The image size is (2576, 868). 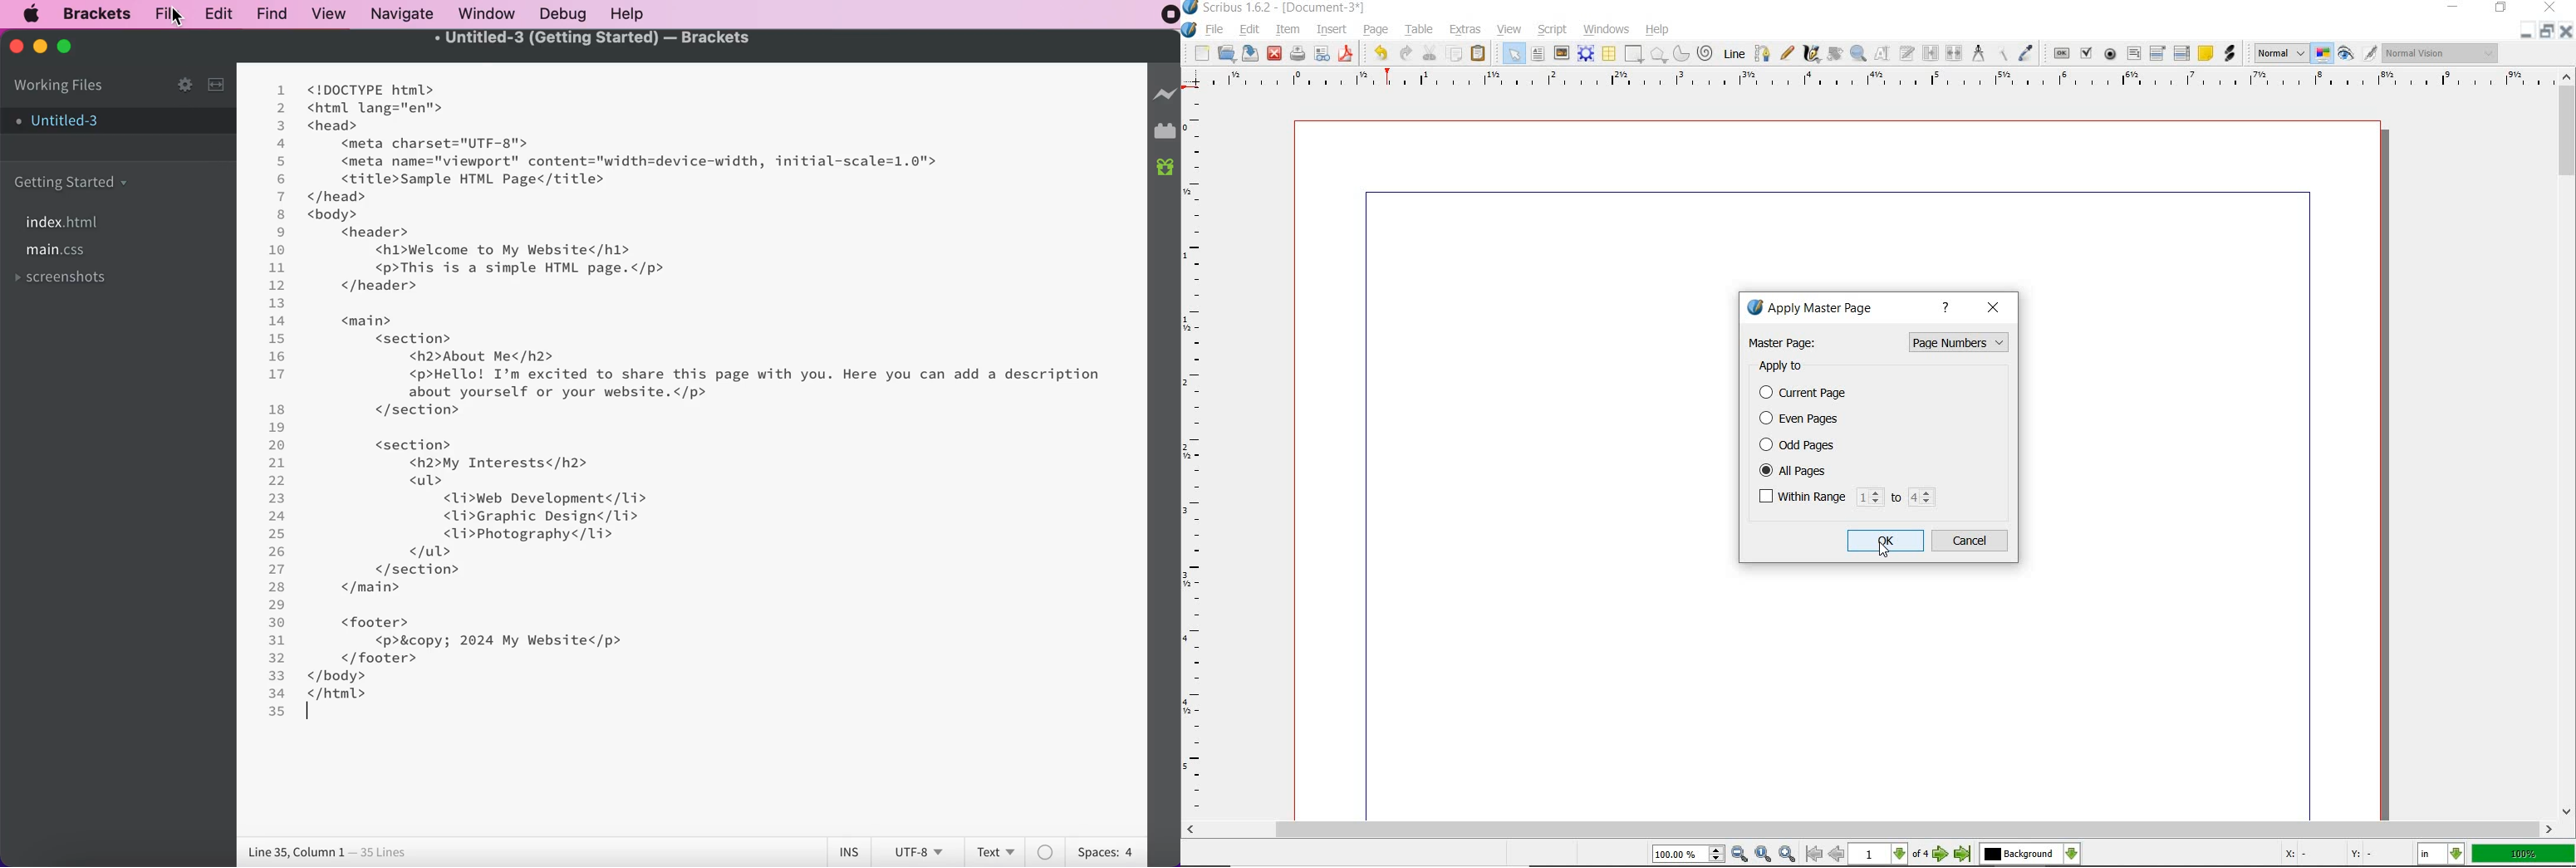 I want to click on render frame, so click(x=1585, y=54).